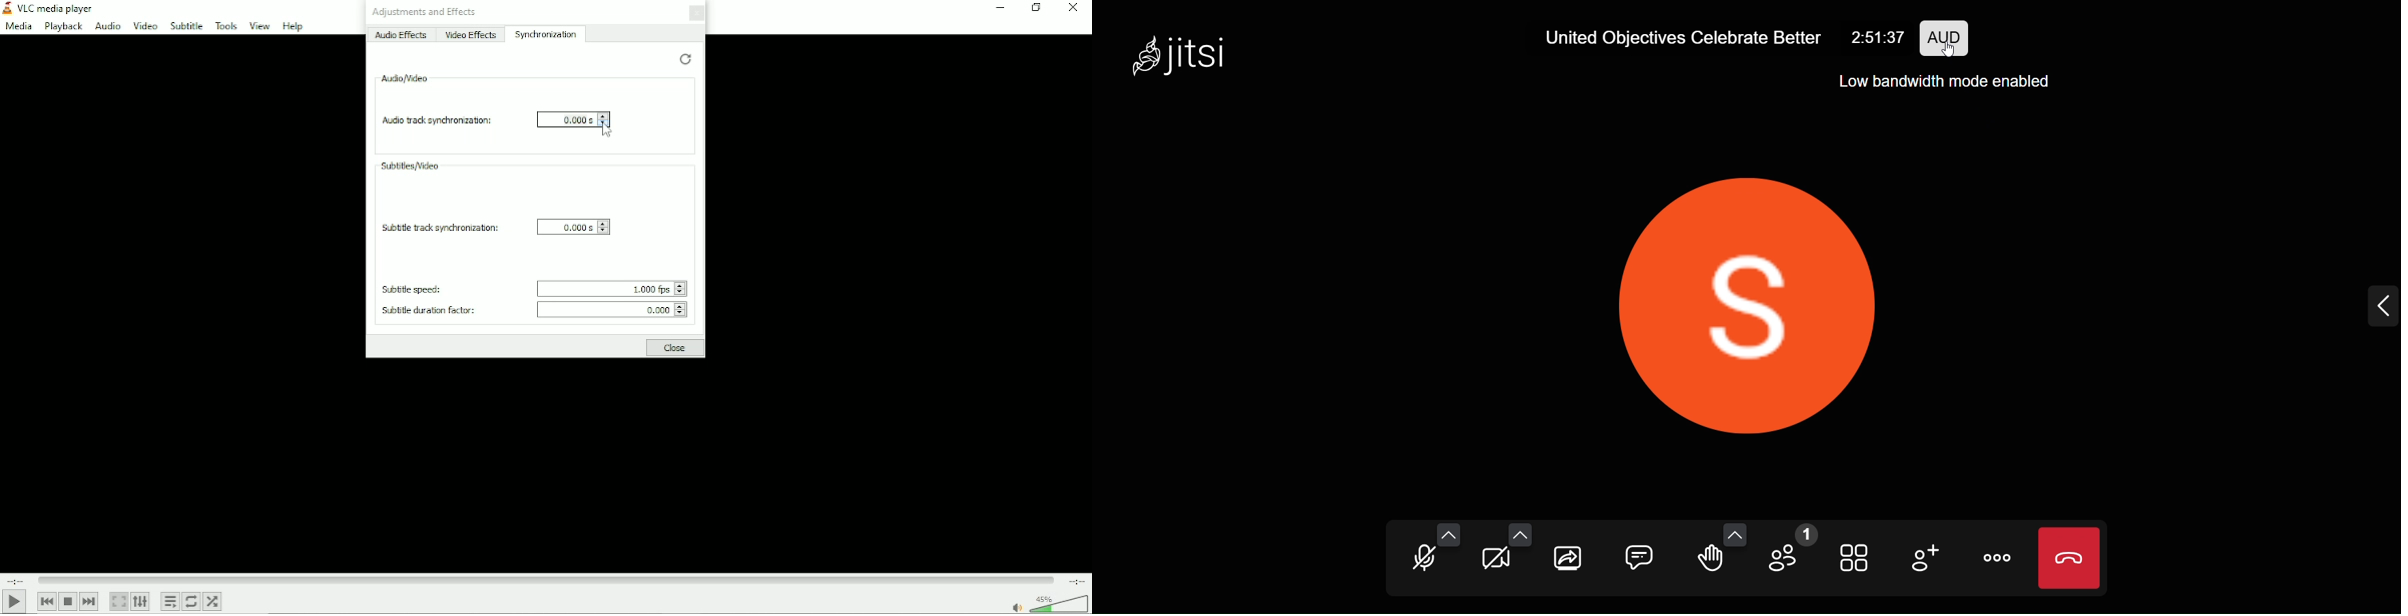 Image resolution: width=2408 pixels, height=616 pixels. I want to click on Tools, so click(225, 25).